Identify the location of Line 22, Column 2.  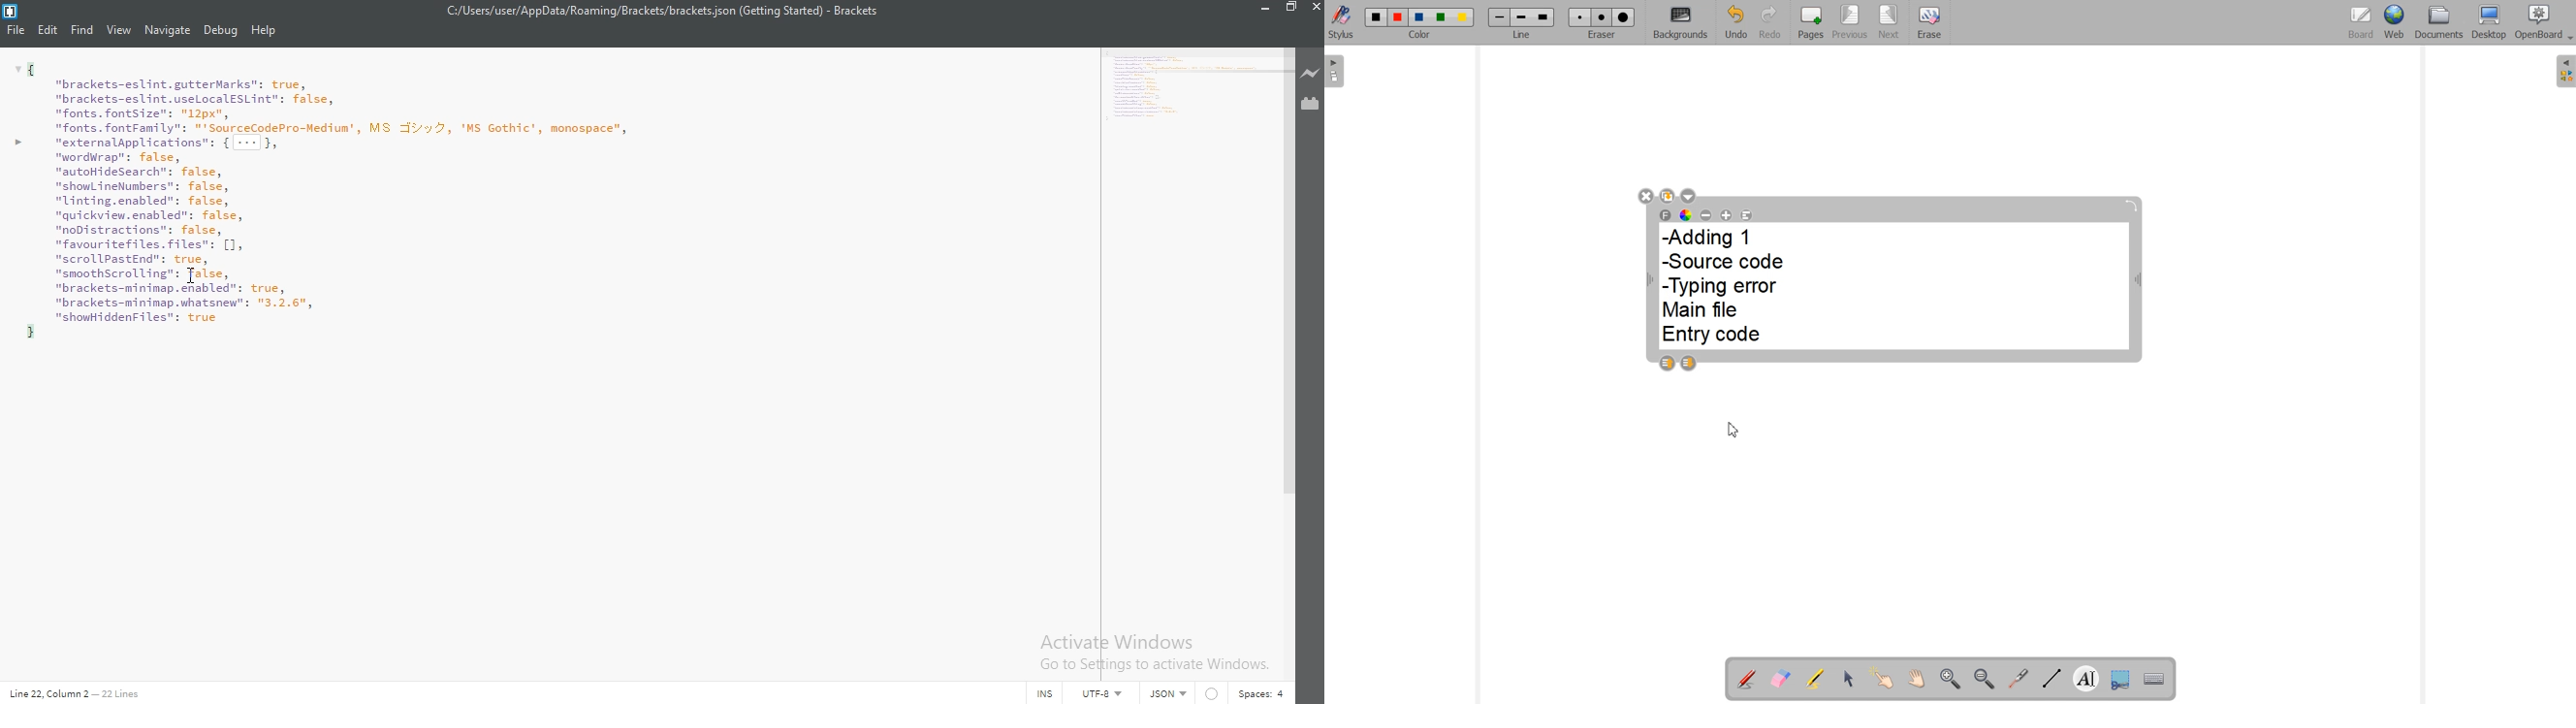
(48, 693).